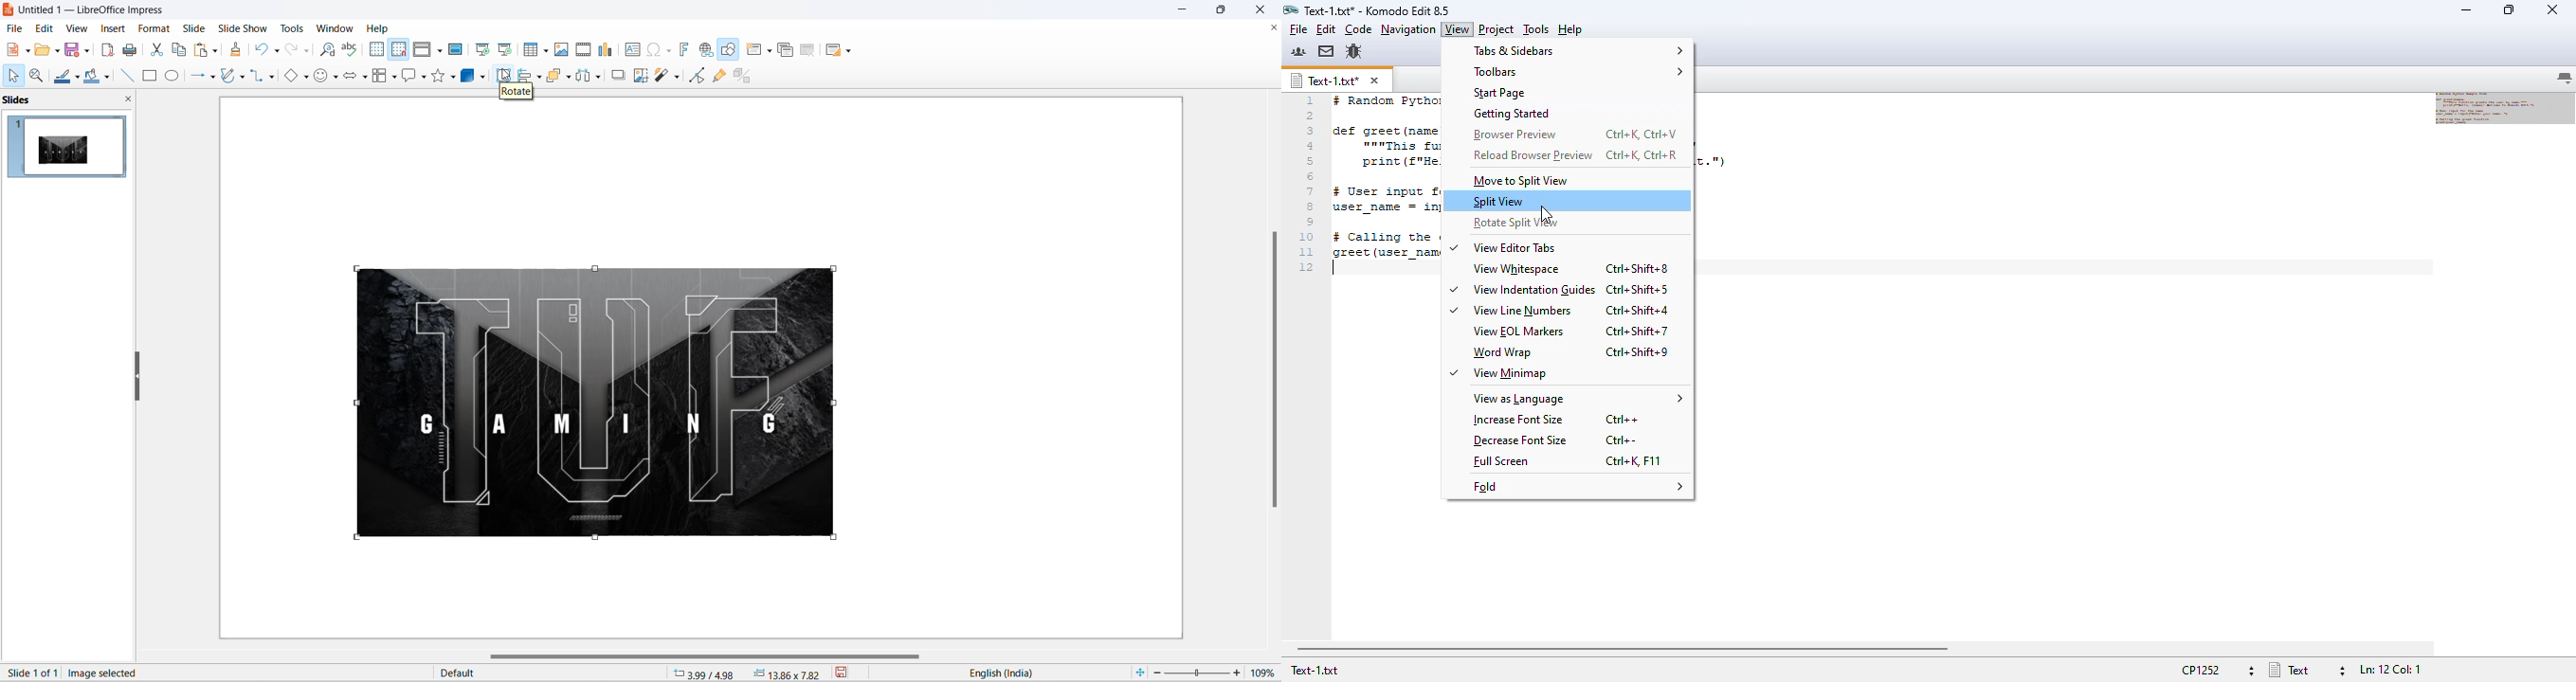 Image resolution: width=2576 pixels, height=700 pixels. Describe the element at coordinates (1266, 671) in the screenshot. I see `zoom percentage` at that location.